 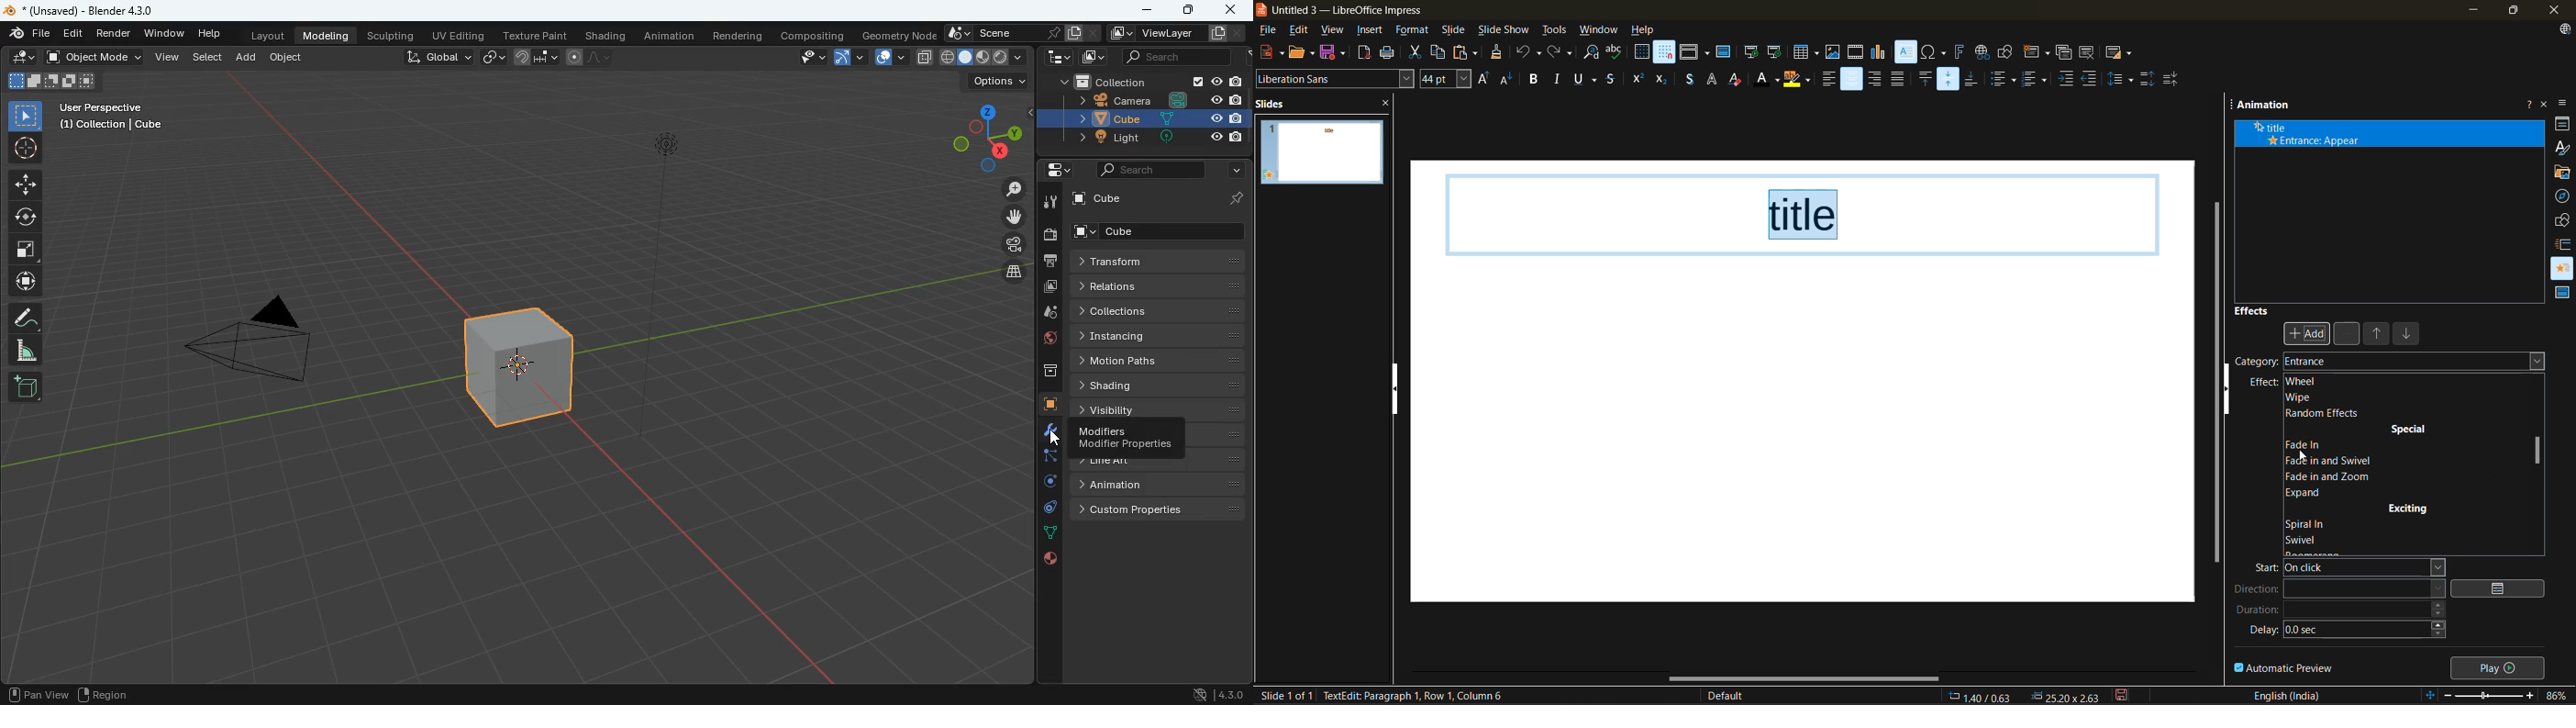 What do you see at coordinates (984, 58) in the screenshot?
I see `image type` at bounding box center [984, 58].